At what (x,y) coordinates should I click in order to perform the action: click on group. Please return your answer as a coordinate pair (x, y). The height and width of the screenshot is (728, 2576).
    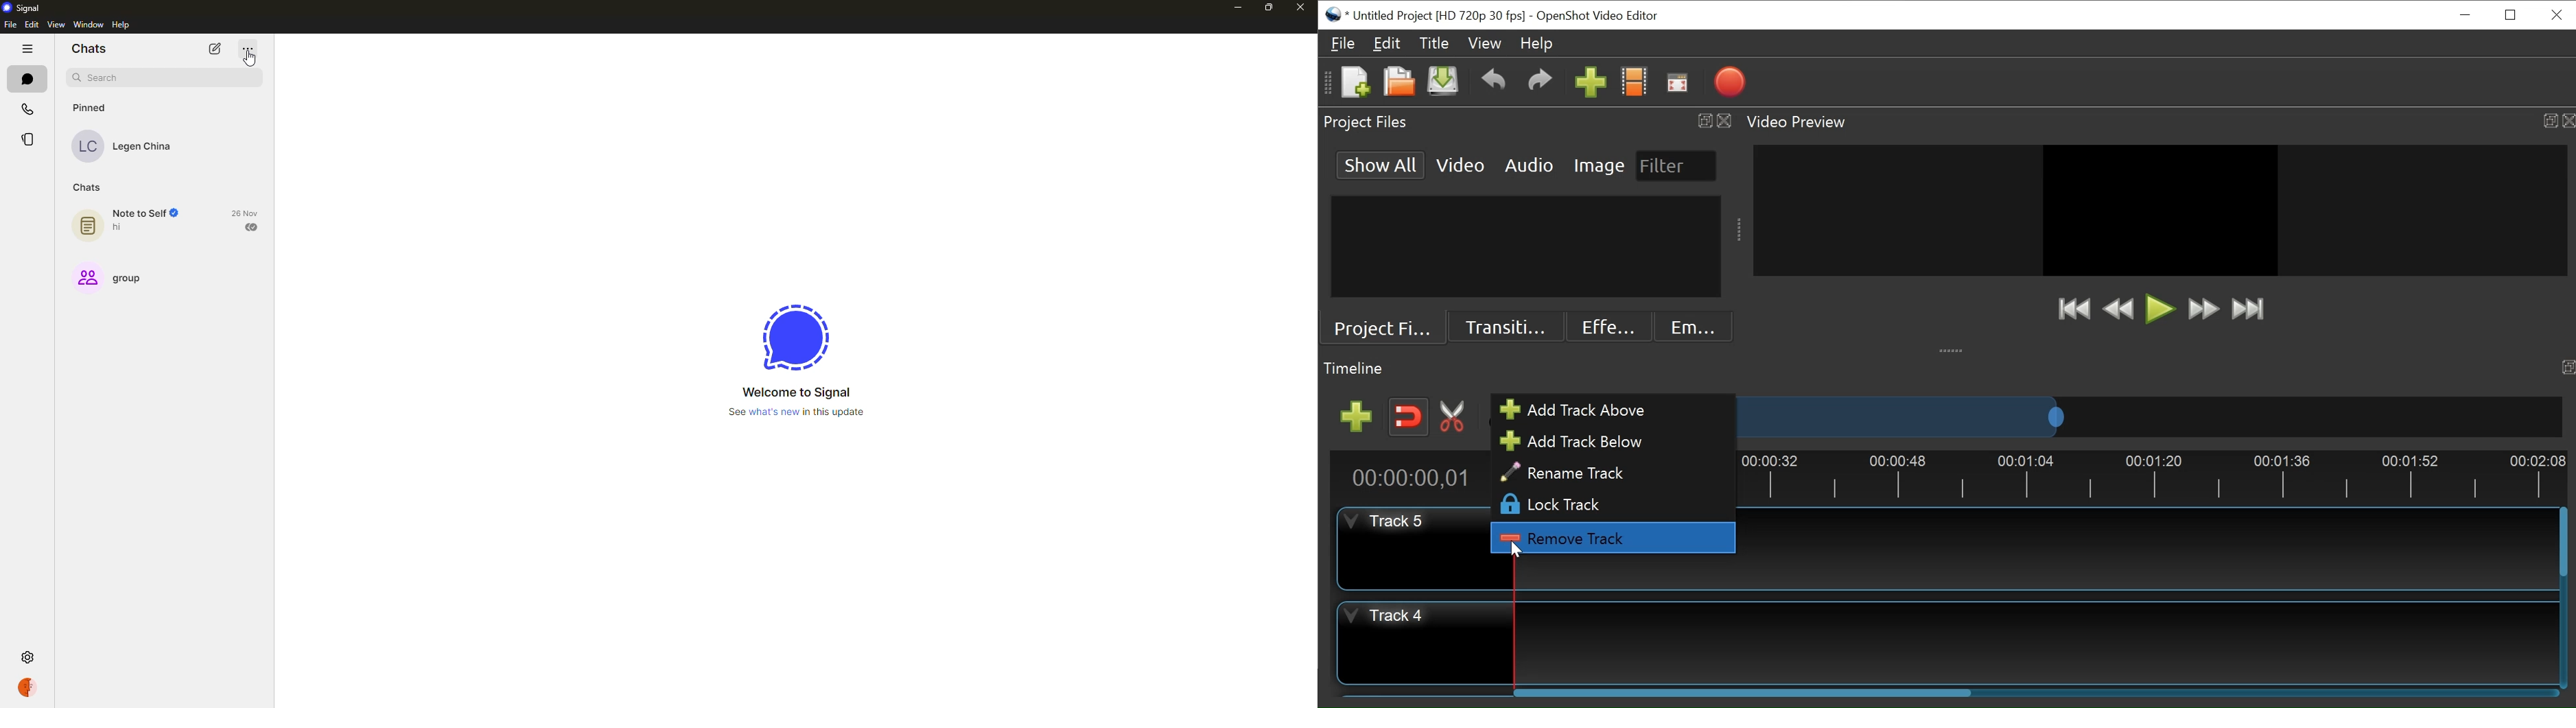
    Looking at the image, I should click on (116, 278).